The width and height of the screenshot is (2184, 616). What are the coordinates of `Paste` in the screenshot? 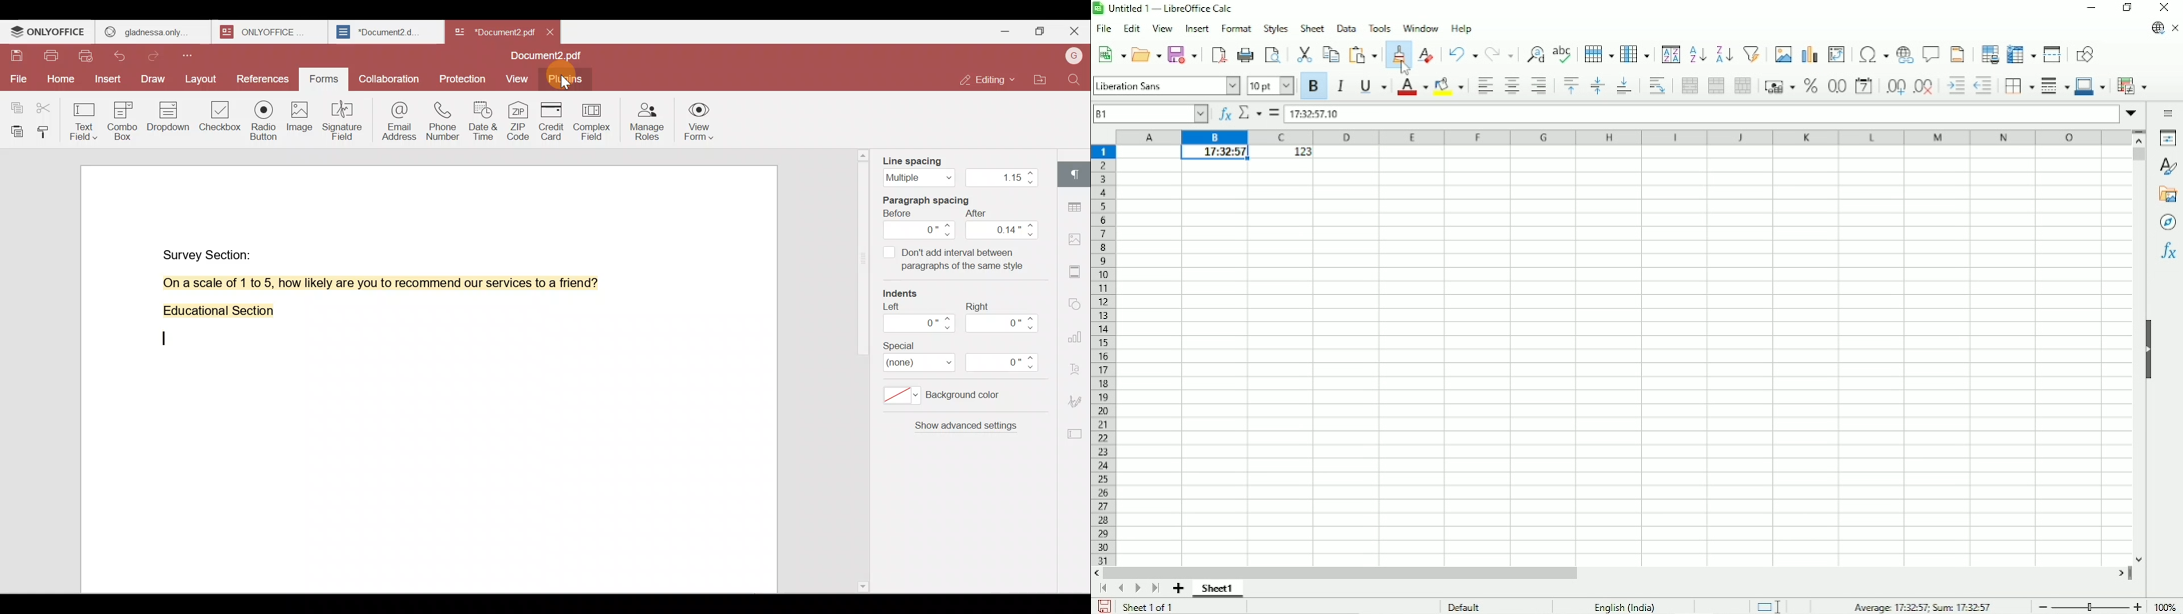 It's located at (14, 131).